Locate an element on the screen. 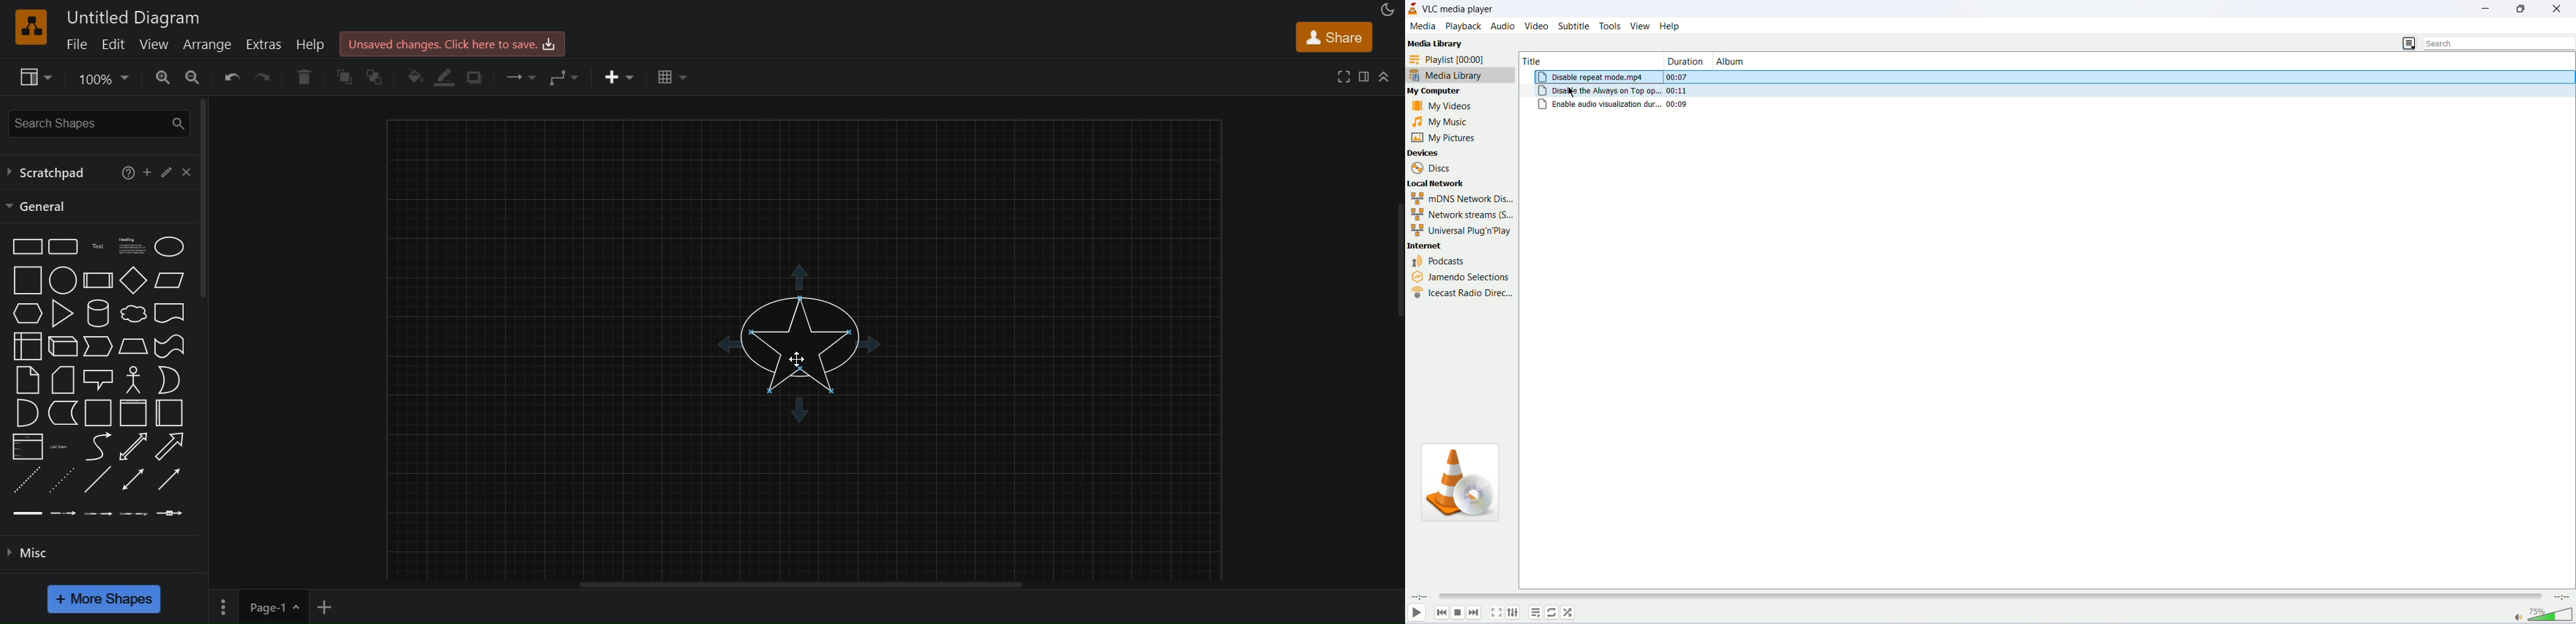 This screenshot has height=644, width=2576. to back is located at coordinates (373, 78).